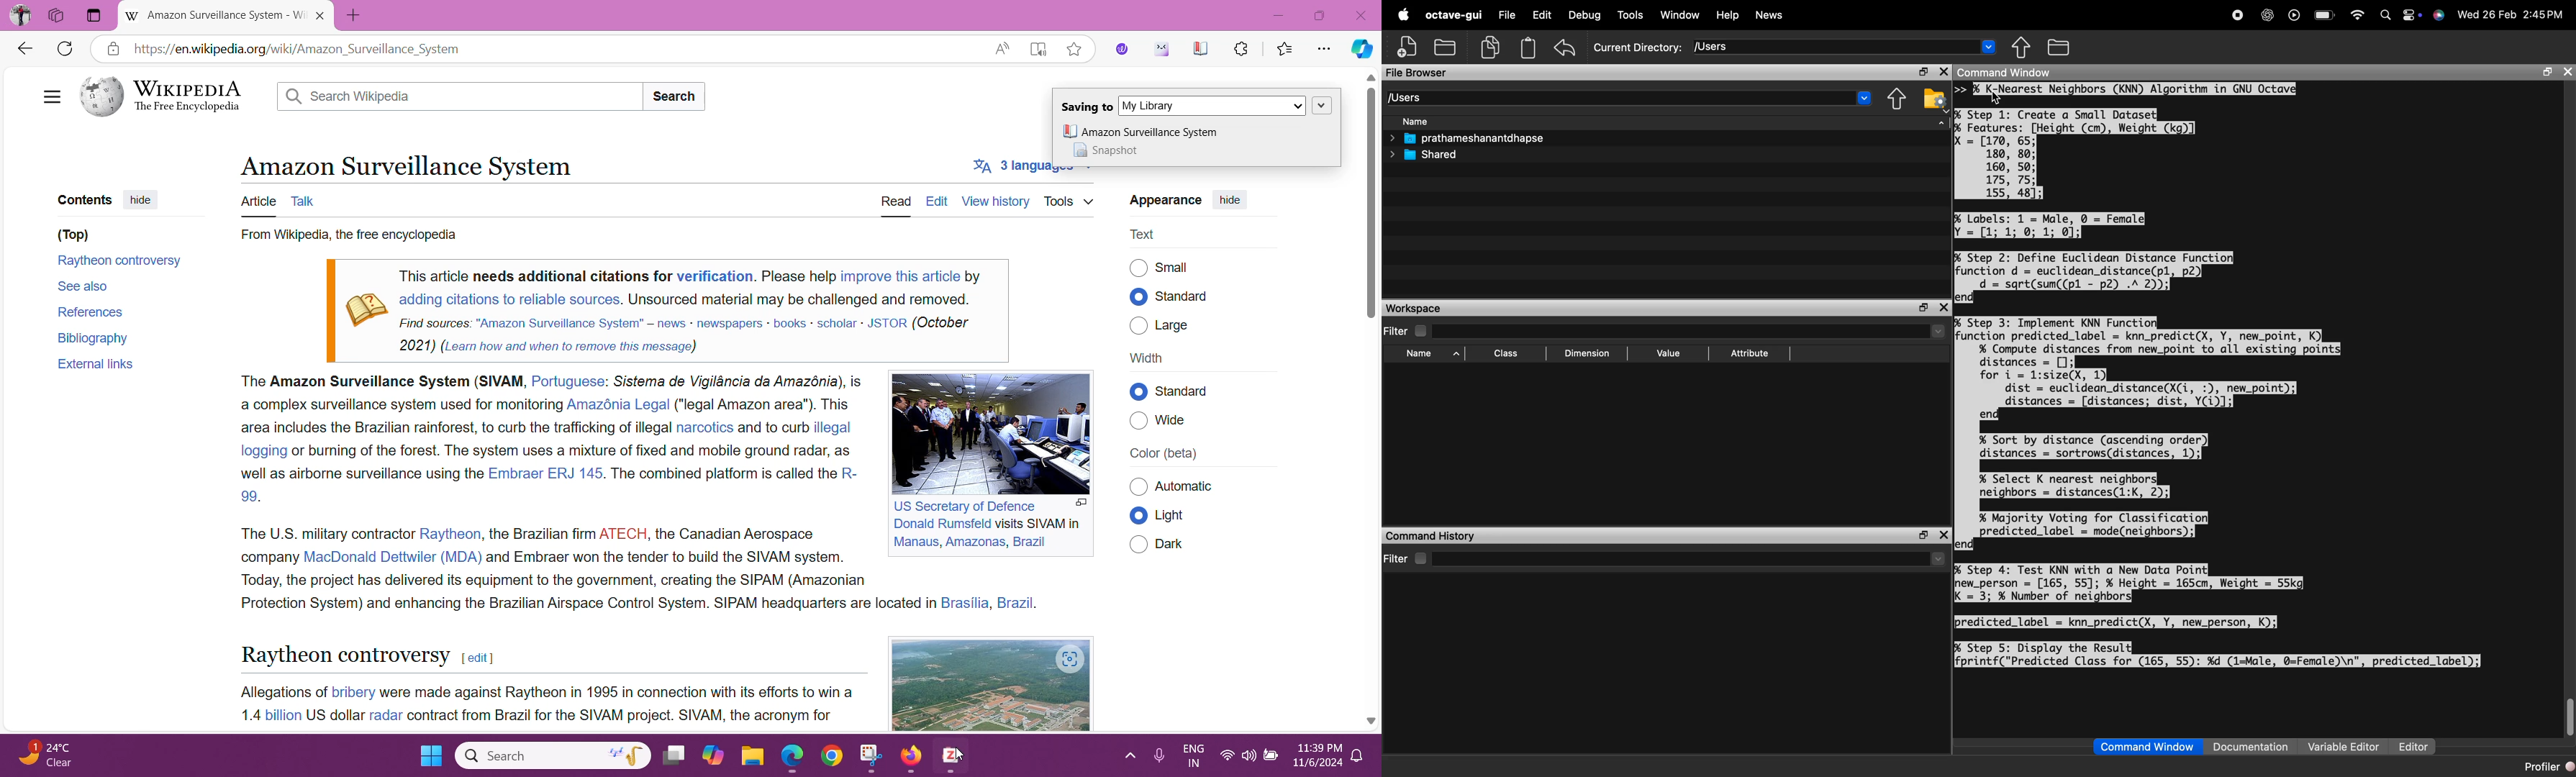 This screenshot has width=2576, height=784. I want to click on Allegations of, so click(281, 691).